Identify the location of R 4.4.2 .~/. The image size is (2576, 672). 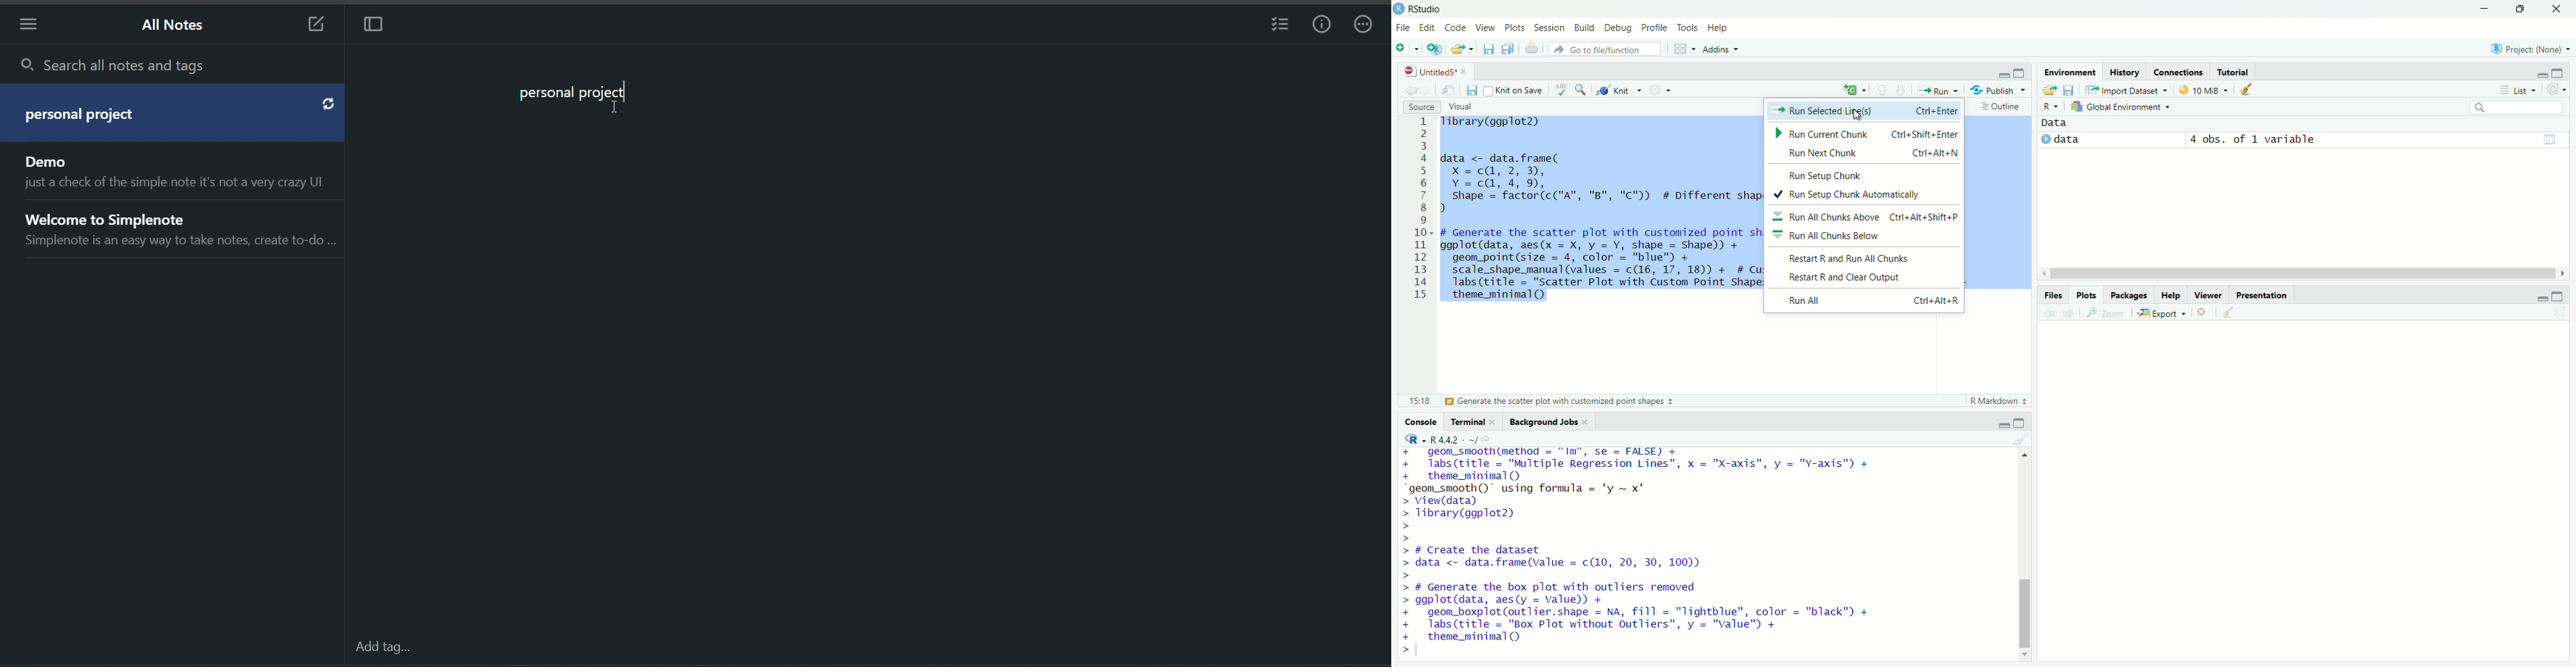
(1454, 440).